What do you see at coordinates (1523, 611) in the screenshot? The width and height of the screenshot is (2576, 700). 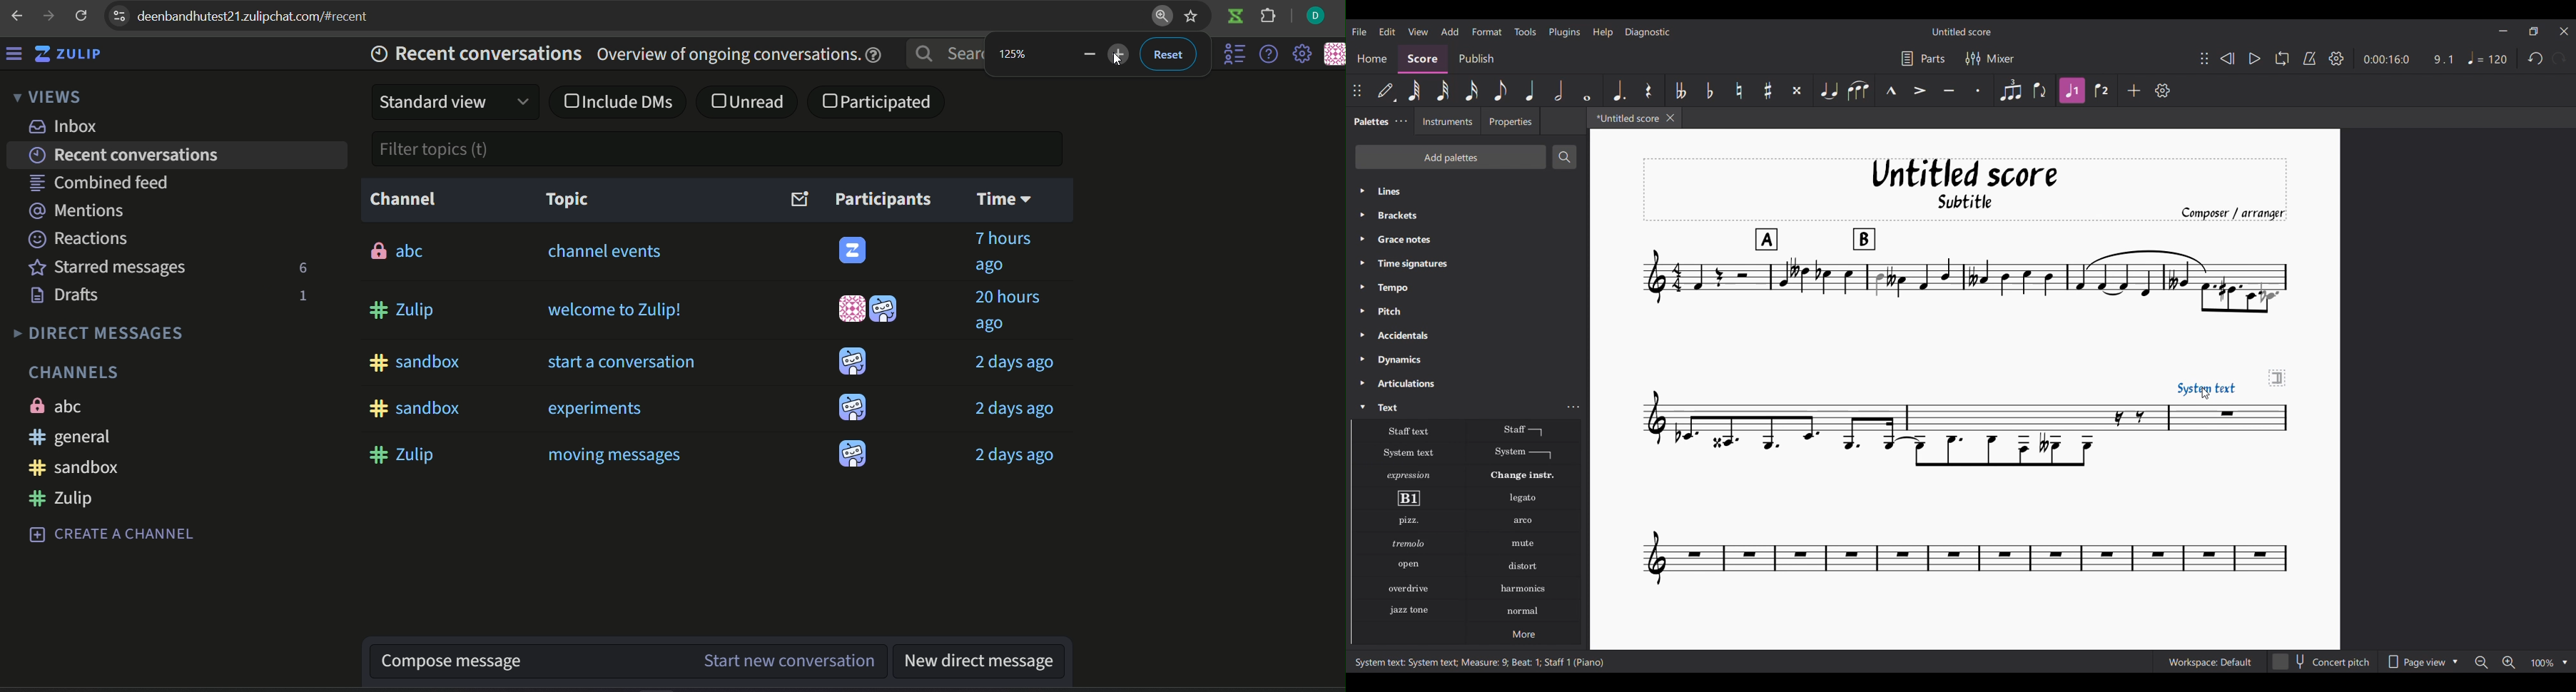 I see `Normal` at bounding box center [1523, 611].